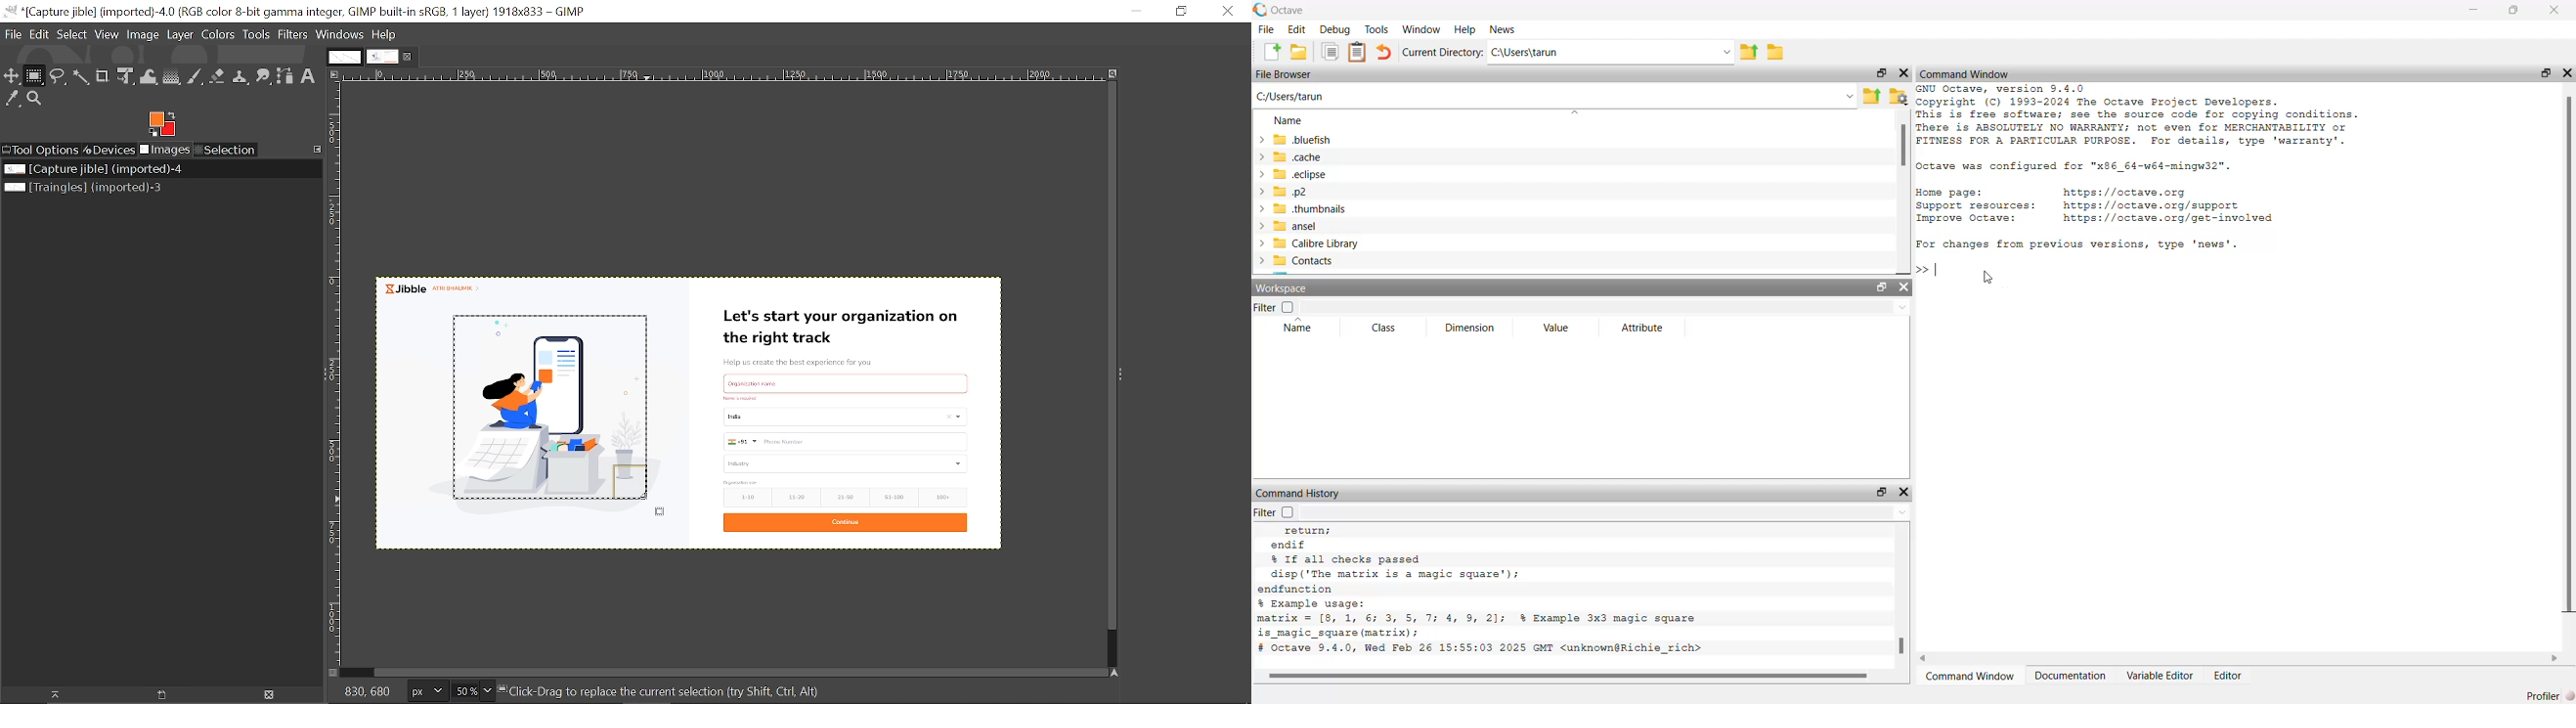 The width and height of the screenshot is (2576, 728). I want to click on previous folder, so click(1748, 53).